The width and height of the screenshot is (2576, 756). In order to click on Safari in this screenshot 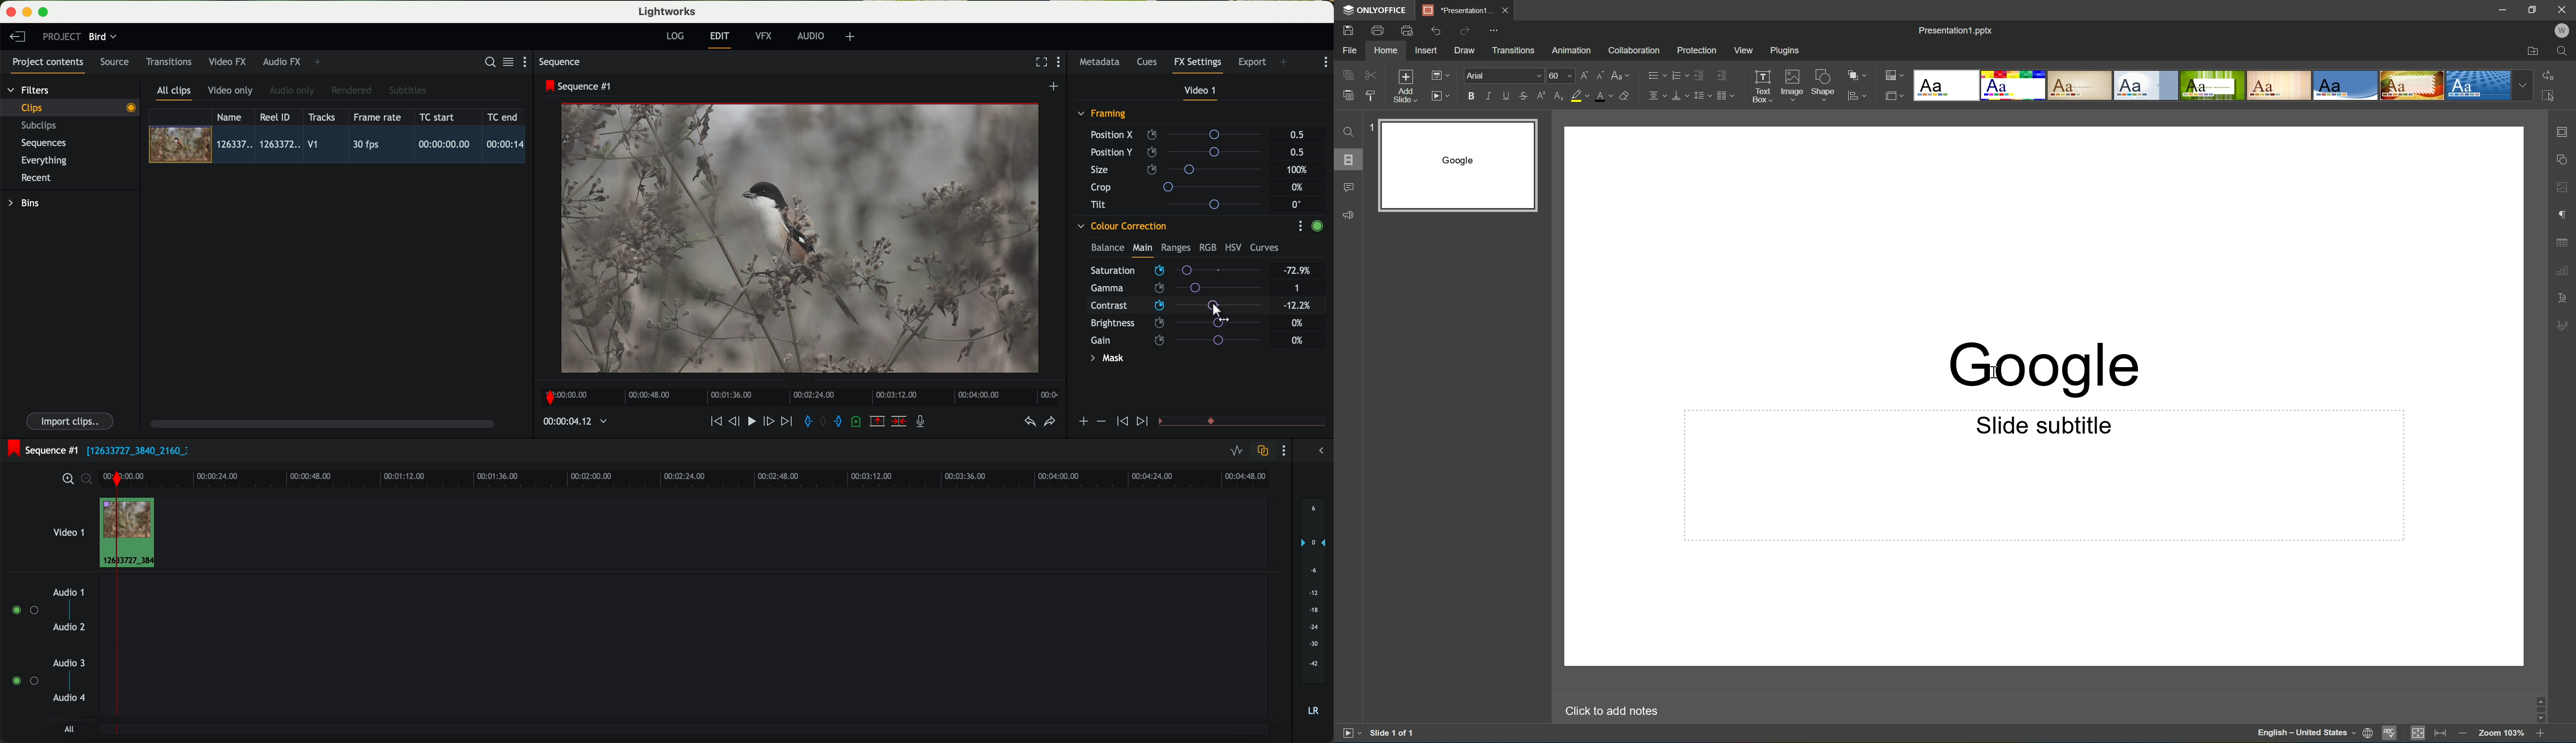, I will do `click(2412, 86)`.